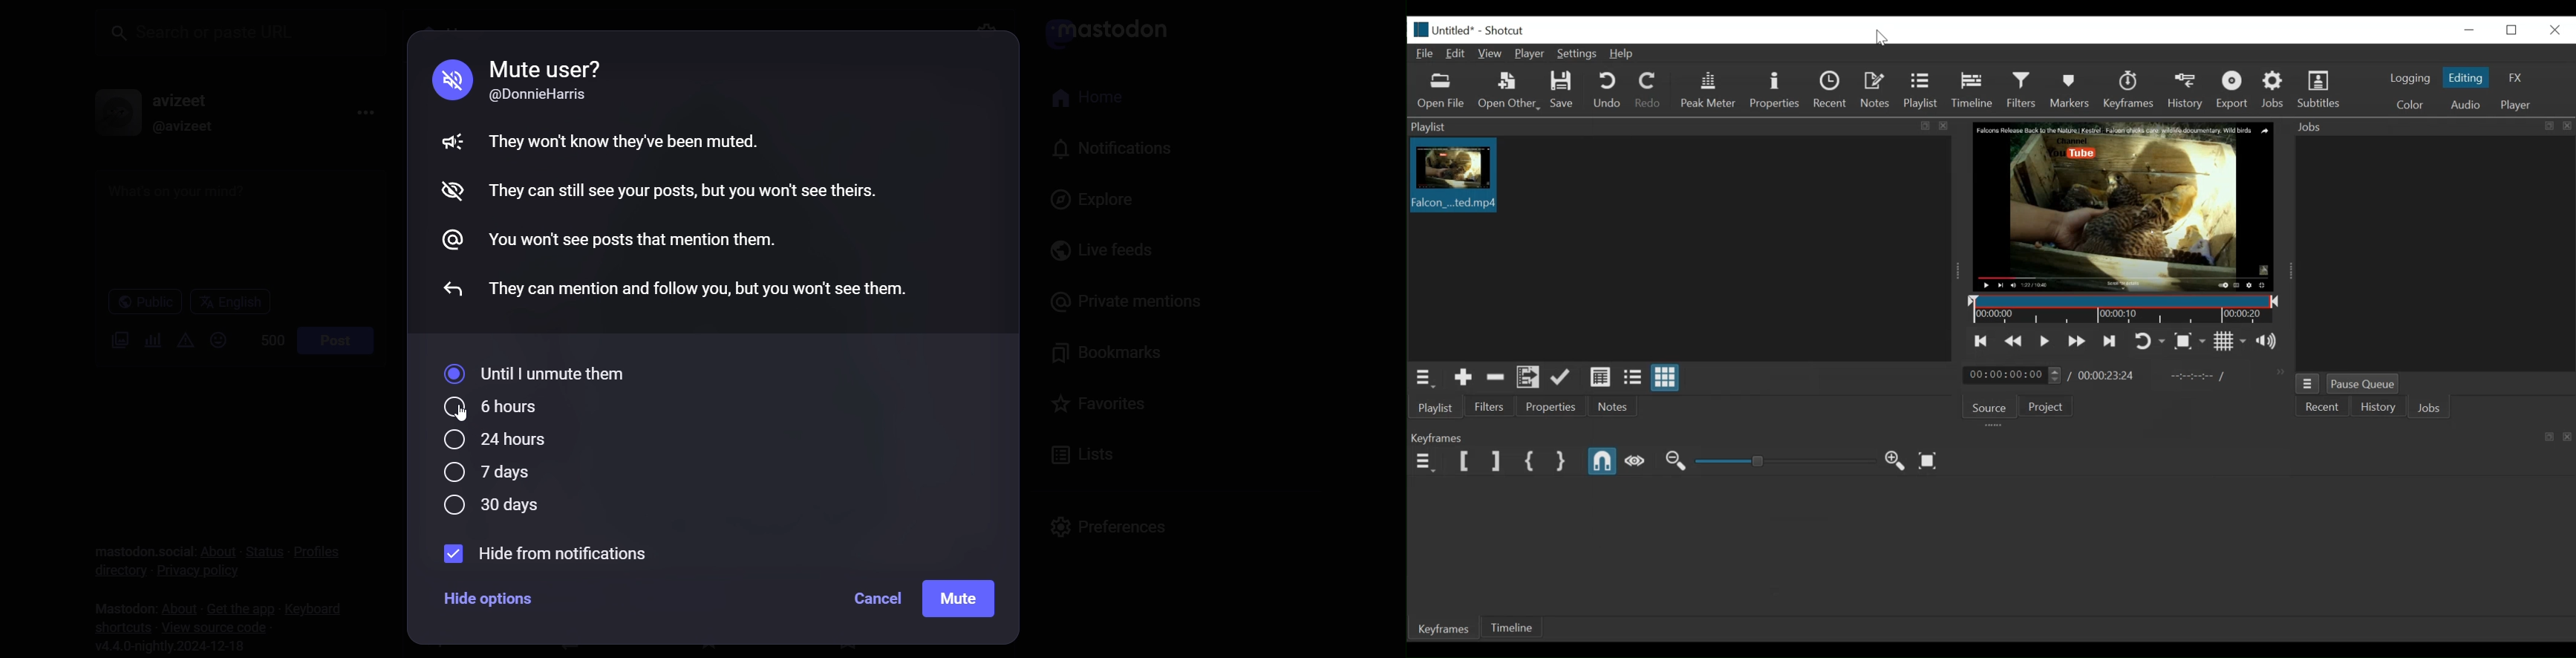 The width and height of the screenshot is (2576, 672). What do you see at coordinates (1507, 91) in the screenshot?
I see `Open Other` at bounding box center [1507, 91].